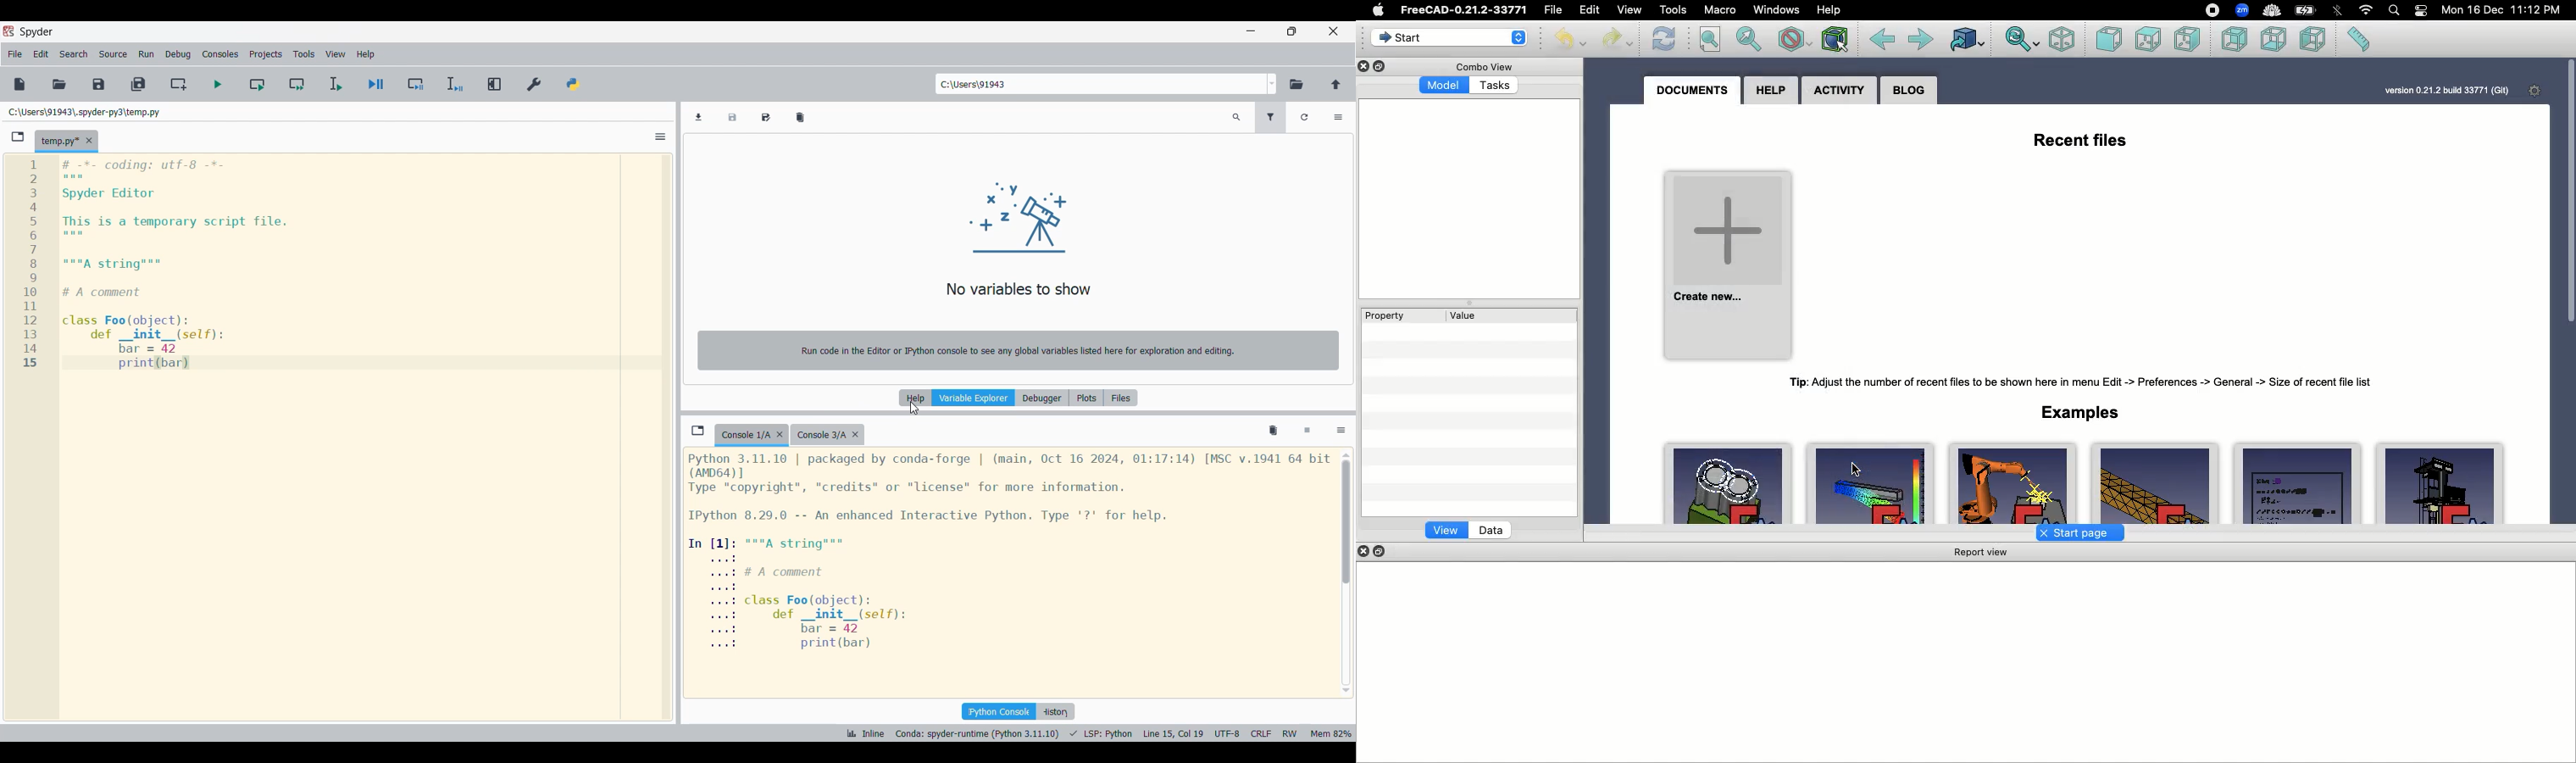 The image size is (2576, 784). What do you see at coordinates (698, 430) in the screenshot?
I see `Browse tab` at bounding box center [698, 430].